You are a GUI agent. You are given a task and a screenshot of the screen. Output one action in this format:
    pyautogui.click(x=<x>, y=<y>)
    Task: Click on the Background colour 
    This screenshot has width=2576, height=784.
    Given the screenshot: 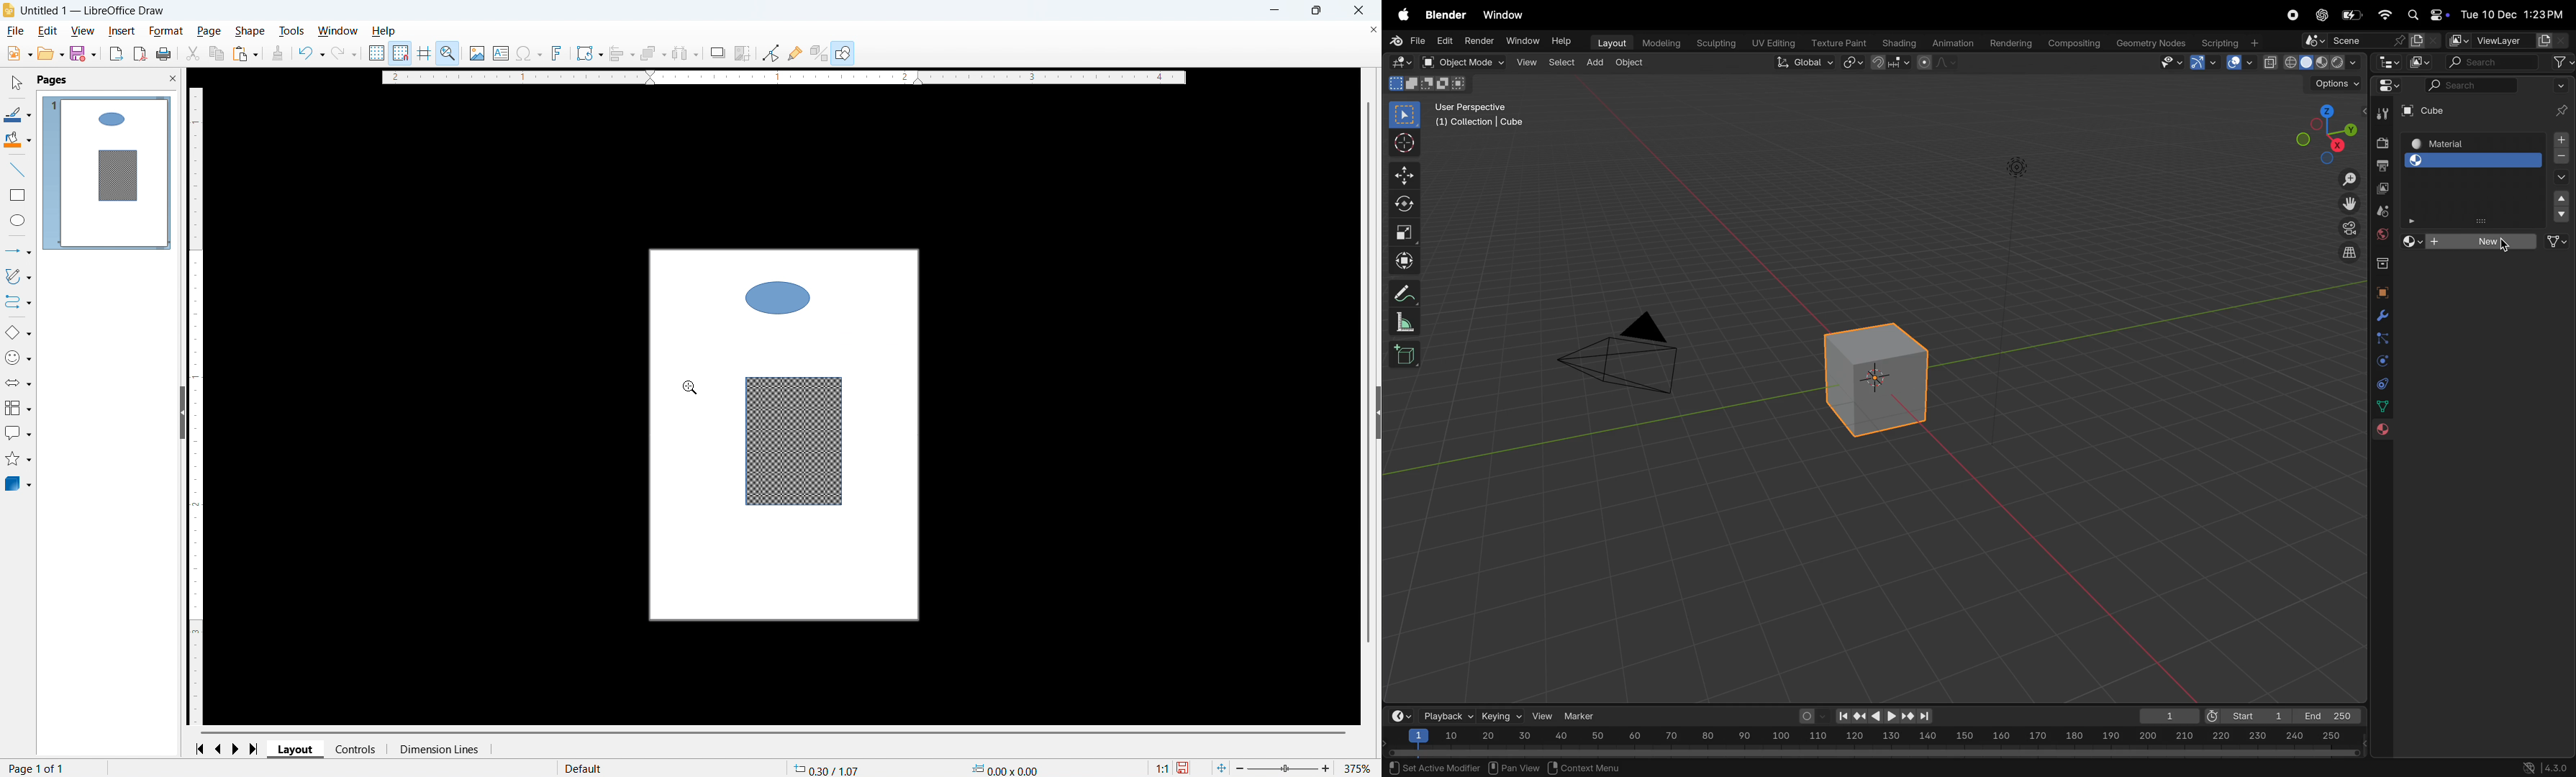 What is the action you would take?
    pyautogui.click(x=17, y=140)
    